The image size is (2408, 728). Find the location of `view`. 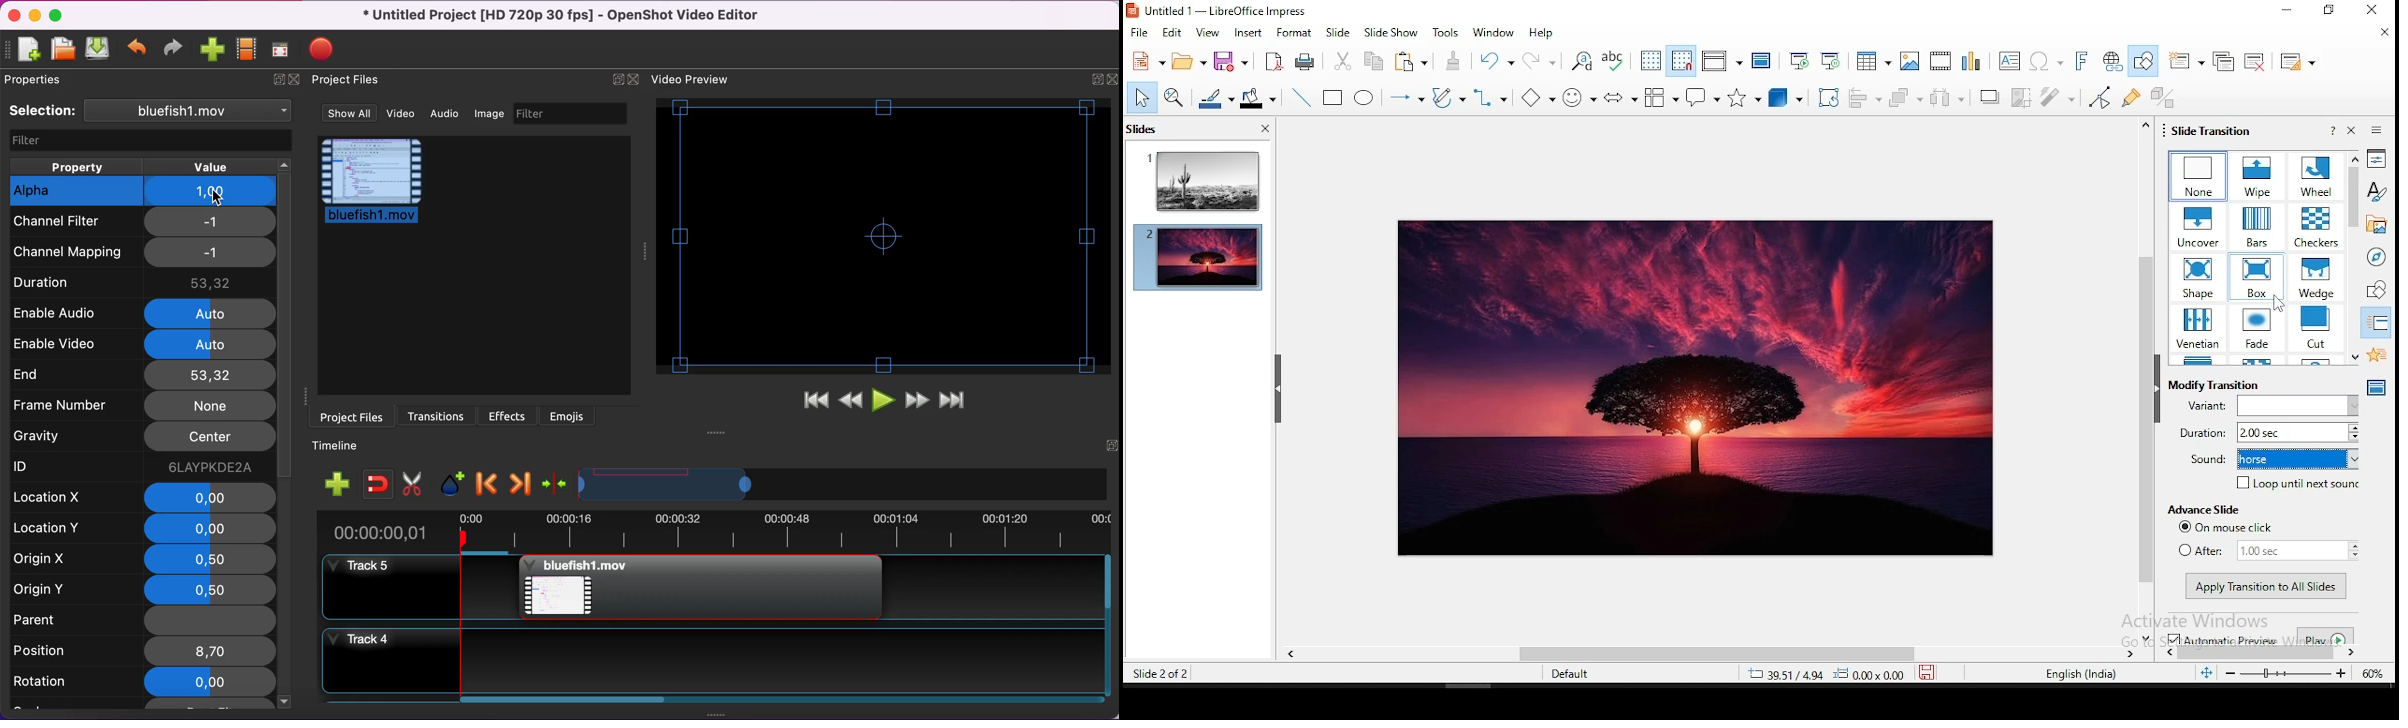

view is located at coordinates (1207, 33).